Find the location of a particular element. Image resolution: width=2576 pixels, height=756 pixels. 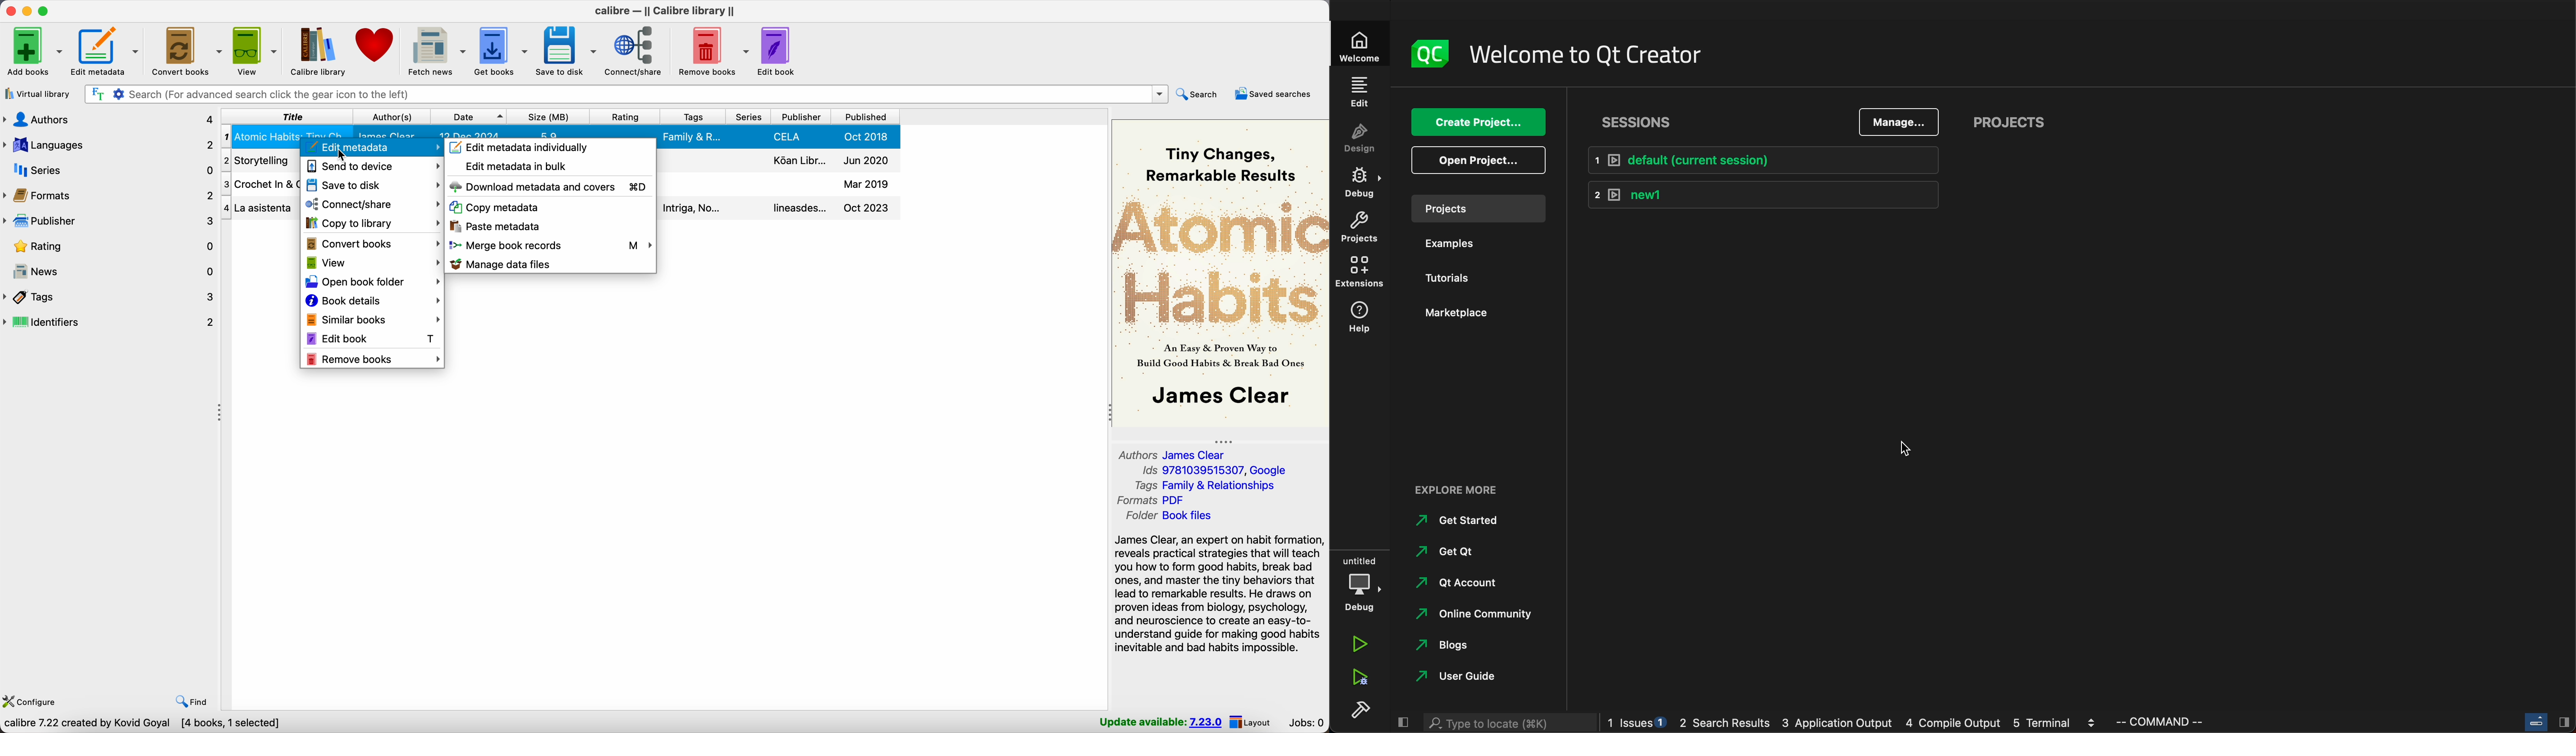

remove books is located at coordinates (712, 51).